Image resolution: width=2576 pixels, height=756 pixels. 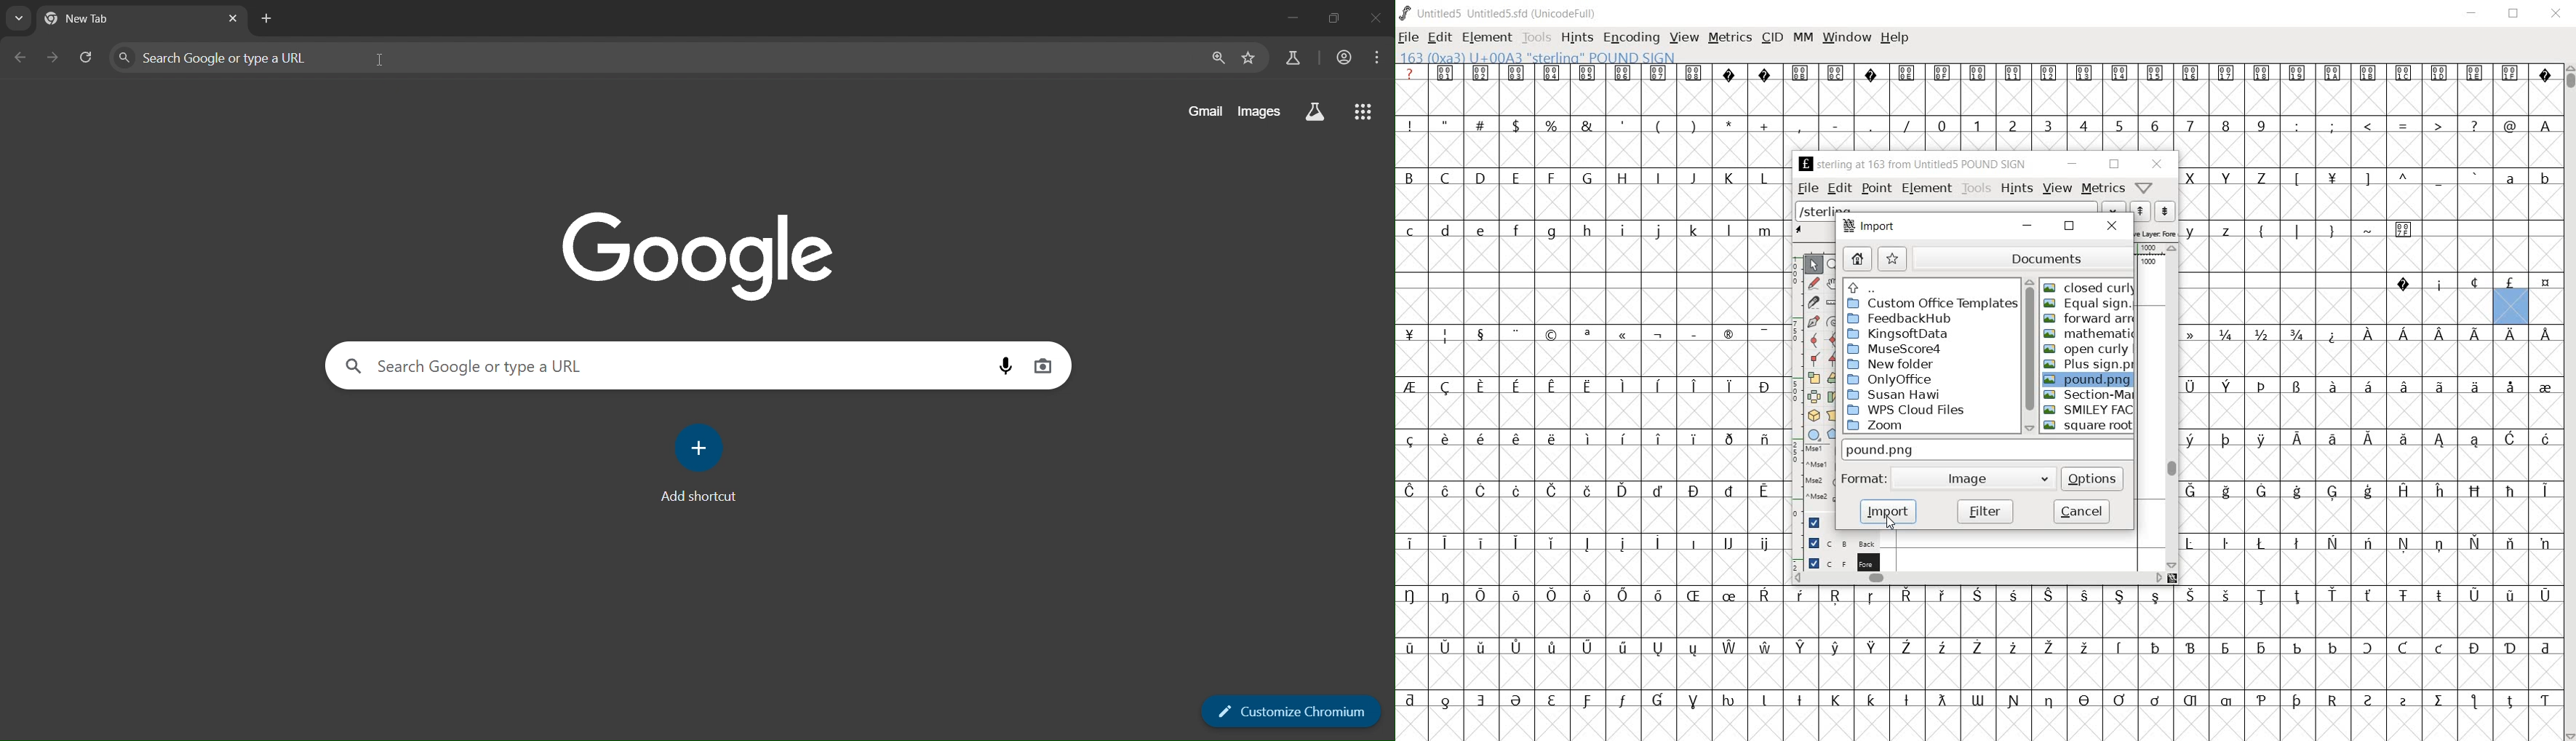 What do you see at coordinates (1890, 424) in the screenshot?
I see `Zoom` at bounding box center [1890, 424].